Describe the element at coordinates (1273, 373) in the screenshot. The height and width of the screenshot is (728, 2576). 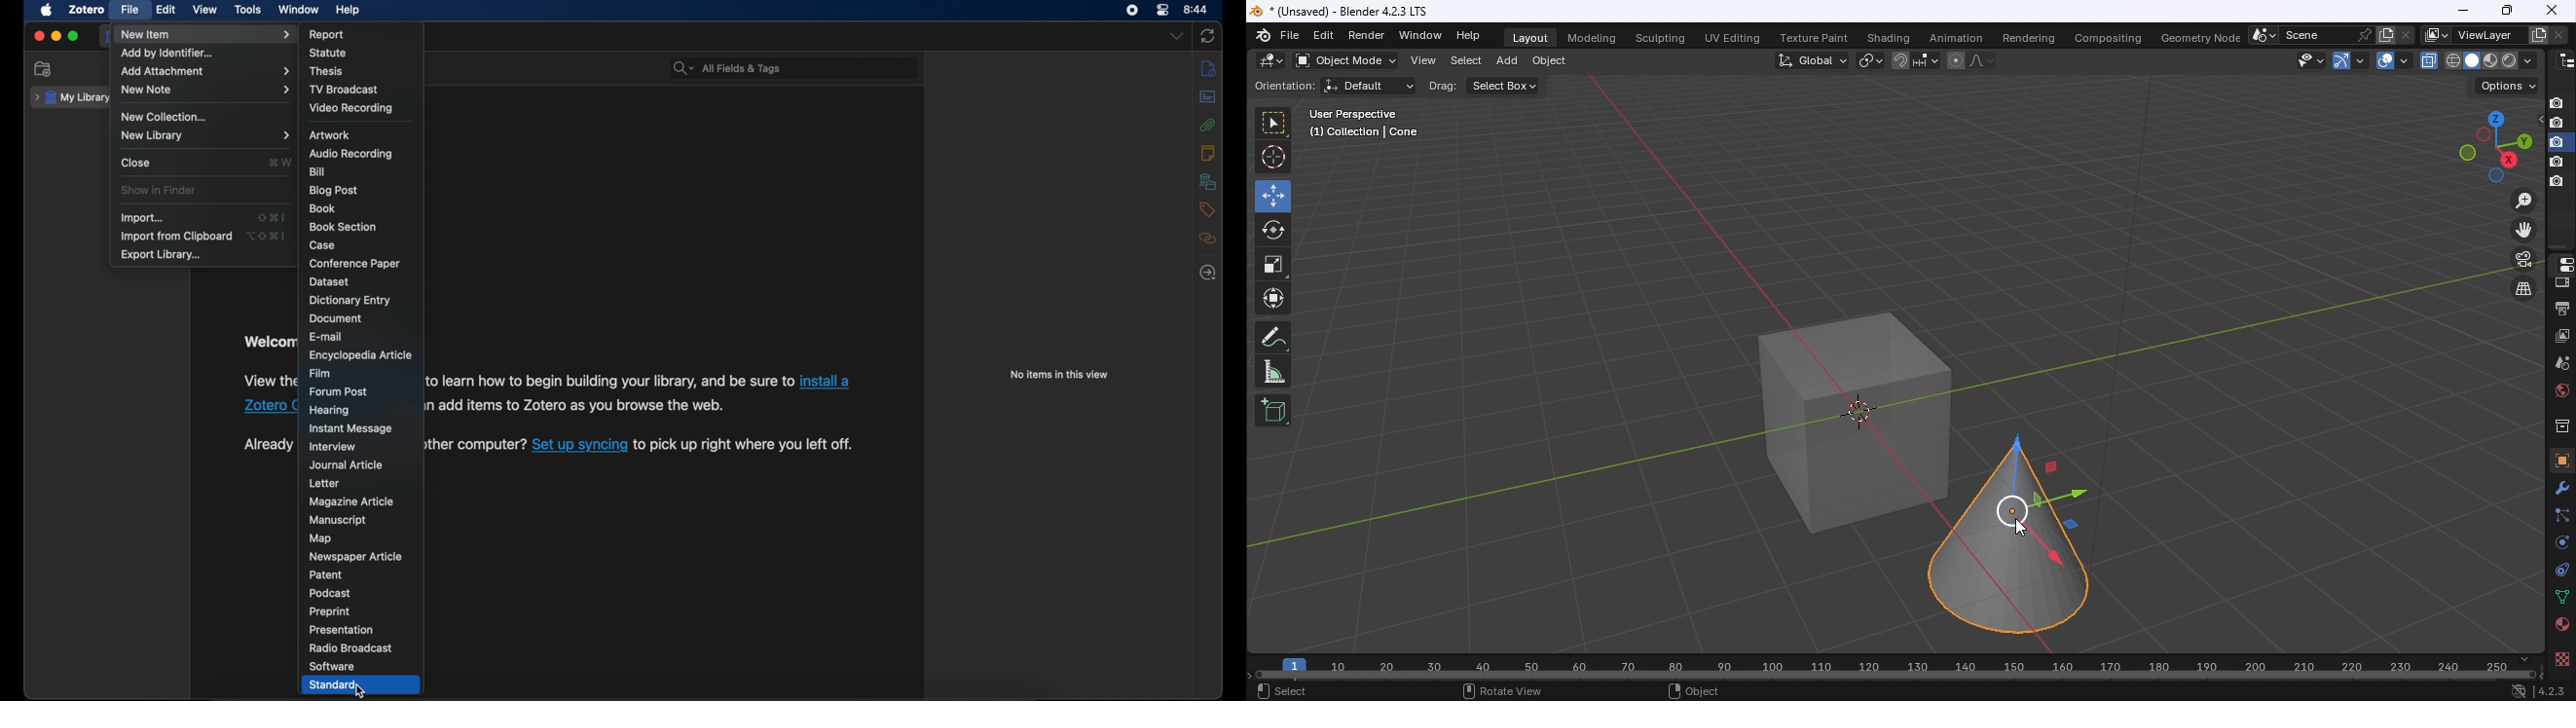
I see `Measurement` at that location.